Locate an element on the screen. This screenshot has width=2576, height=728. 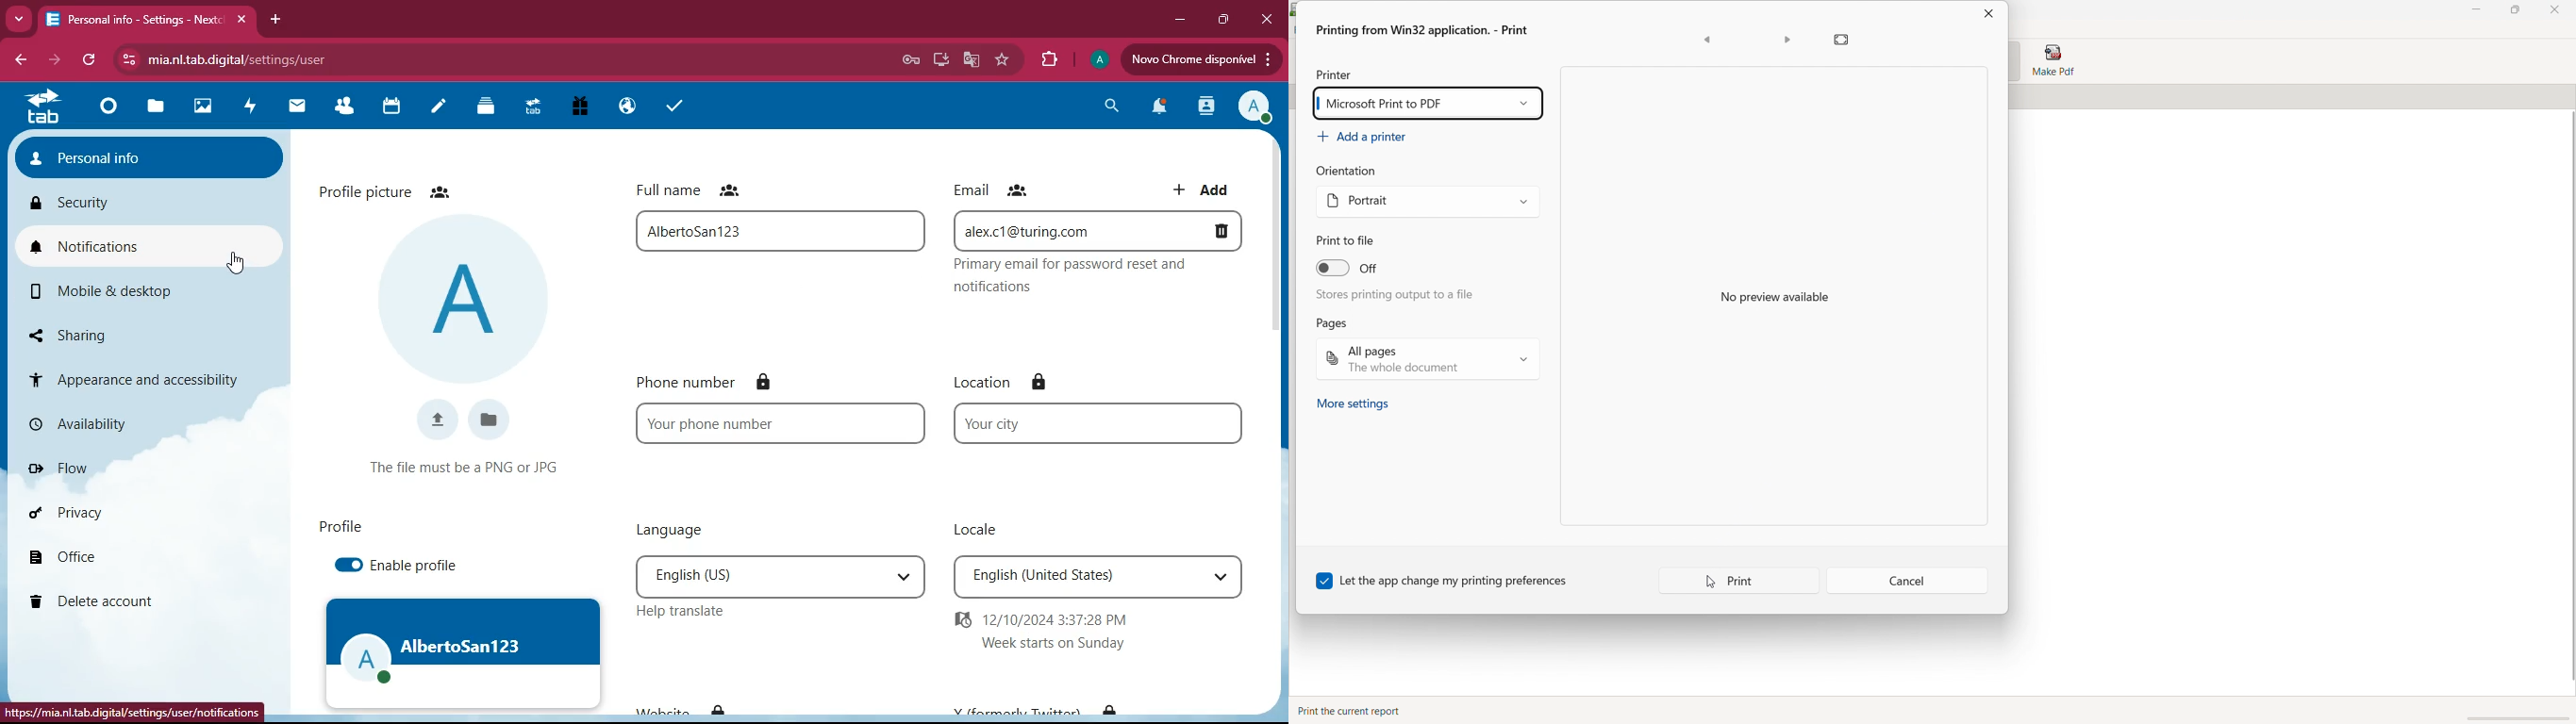
locale is located at coordinates (983, 531).